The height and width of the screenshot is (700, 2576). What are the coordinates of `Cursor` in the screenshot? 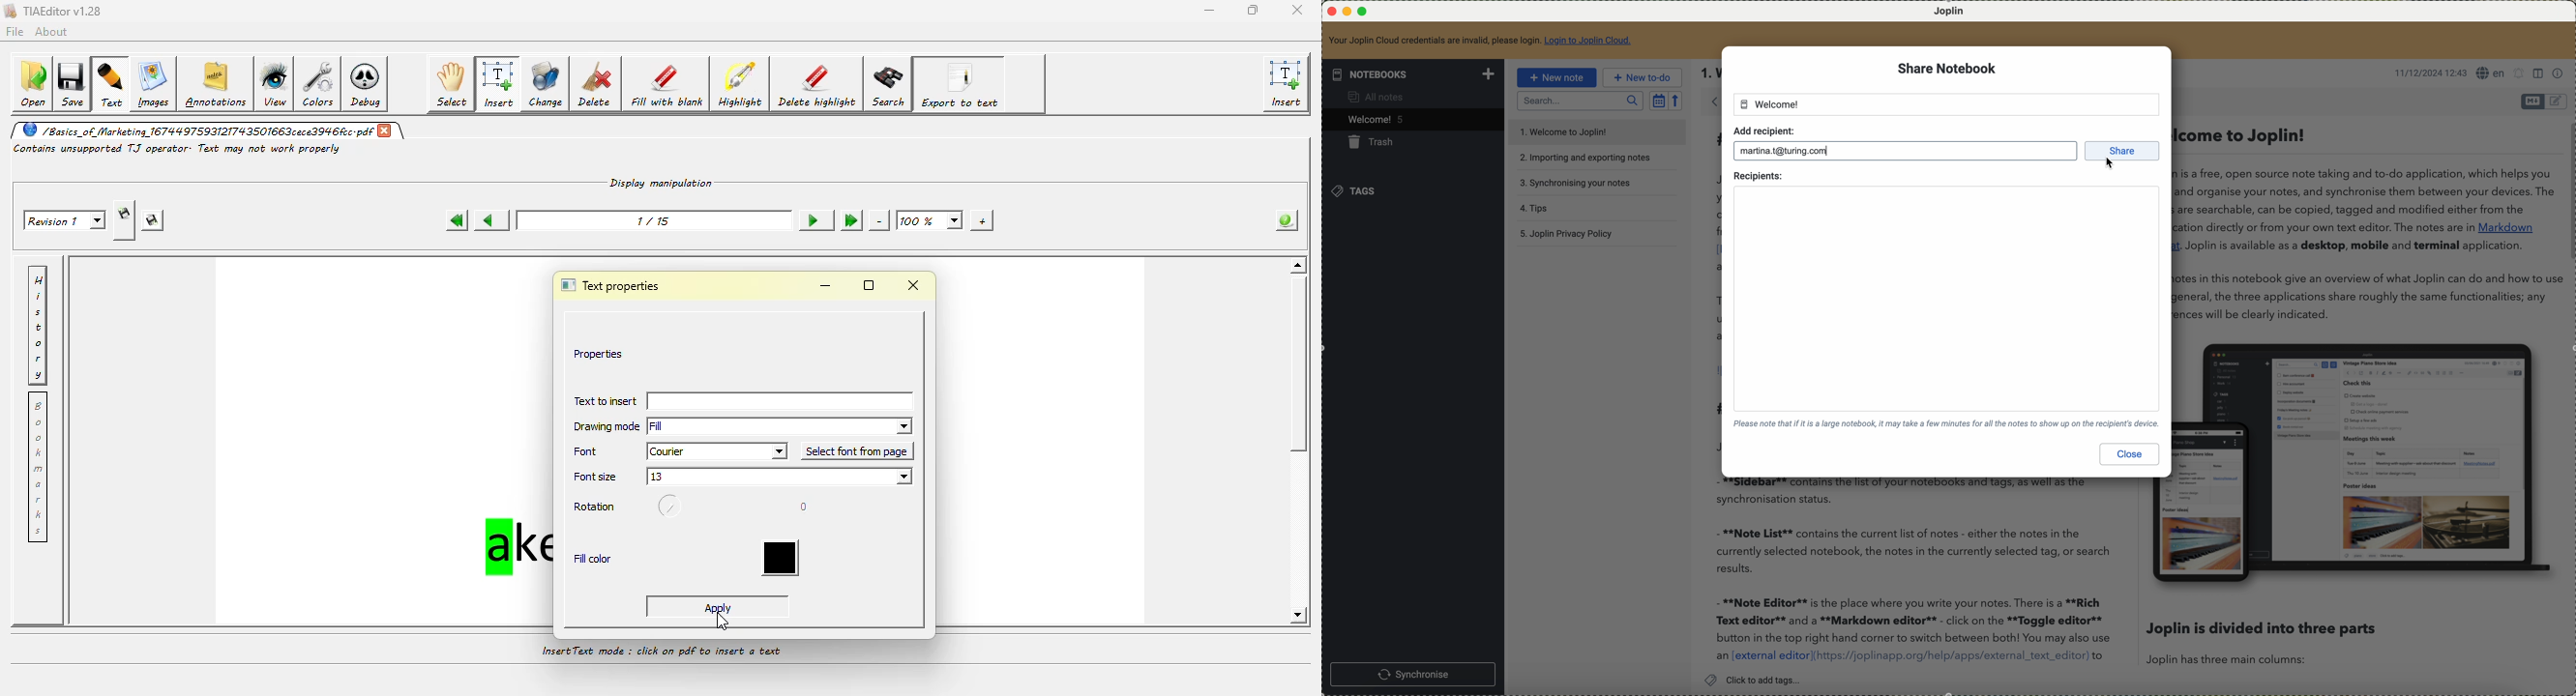 It's located at (2113, 165).